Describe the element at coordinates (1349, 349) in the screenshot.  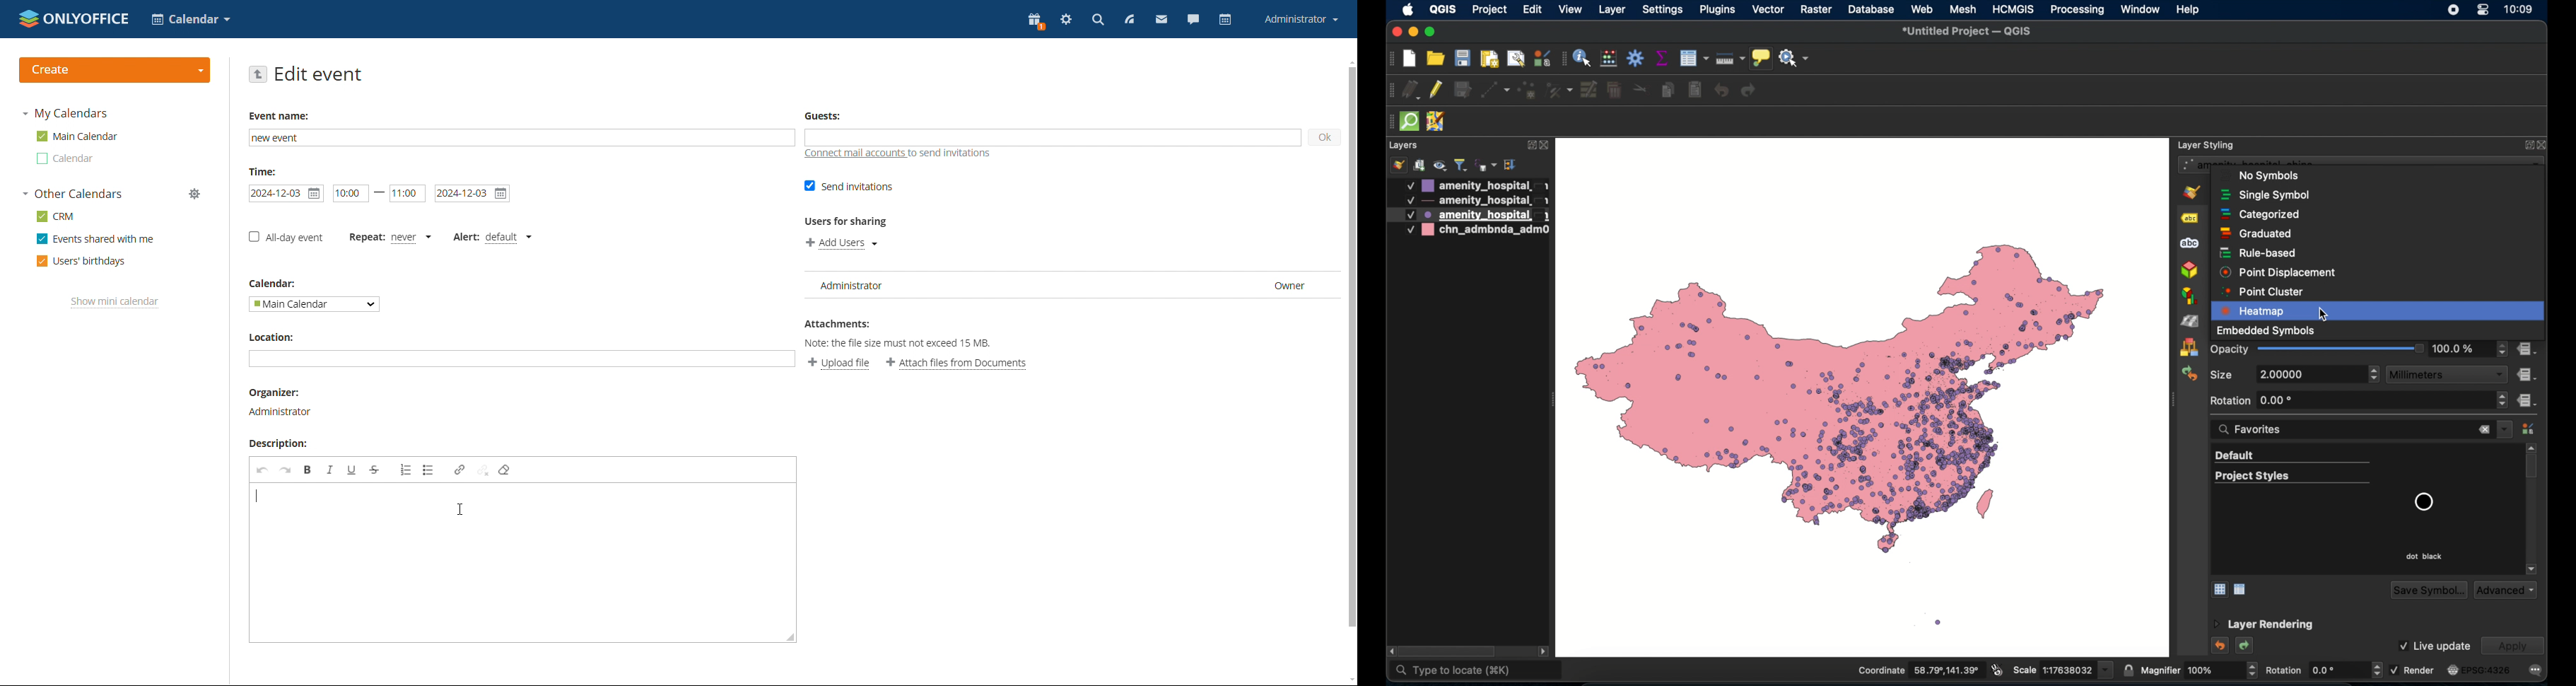
I see `scroll bar` at that location.